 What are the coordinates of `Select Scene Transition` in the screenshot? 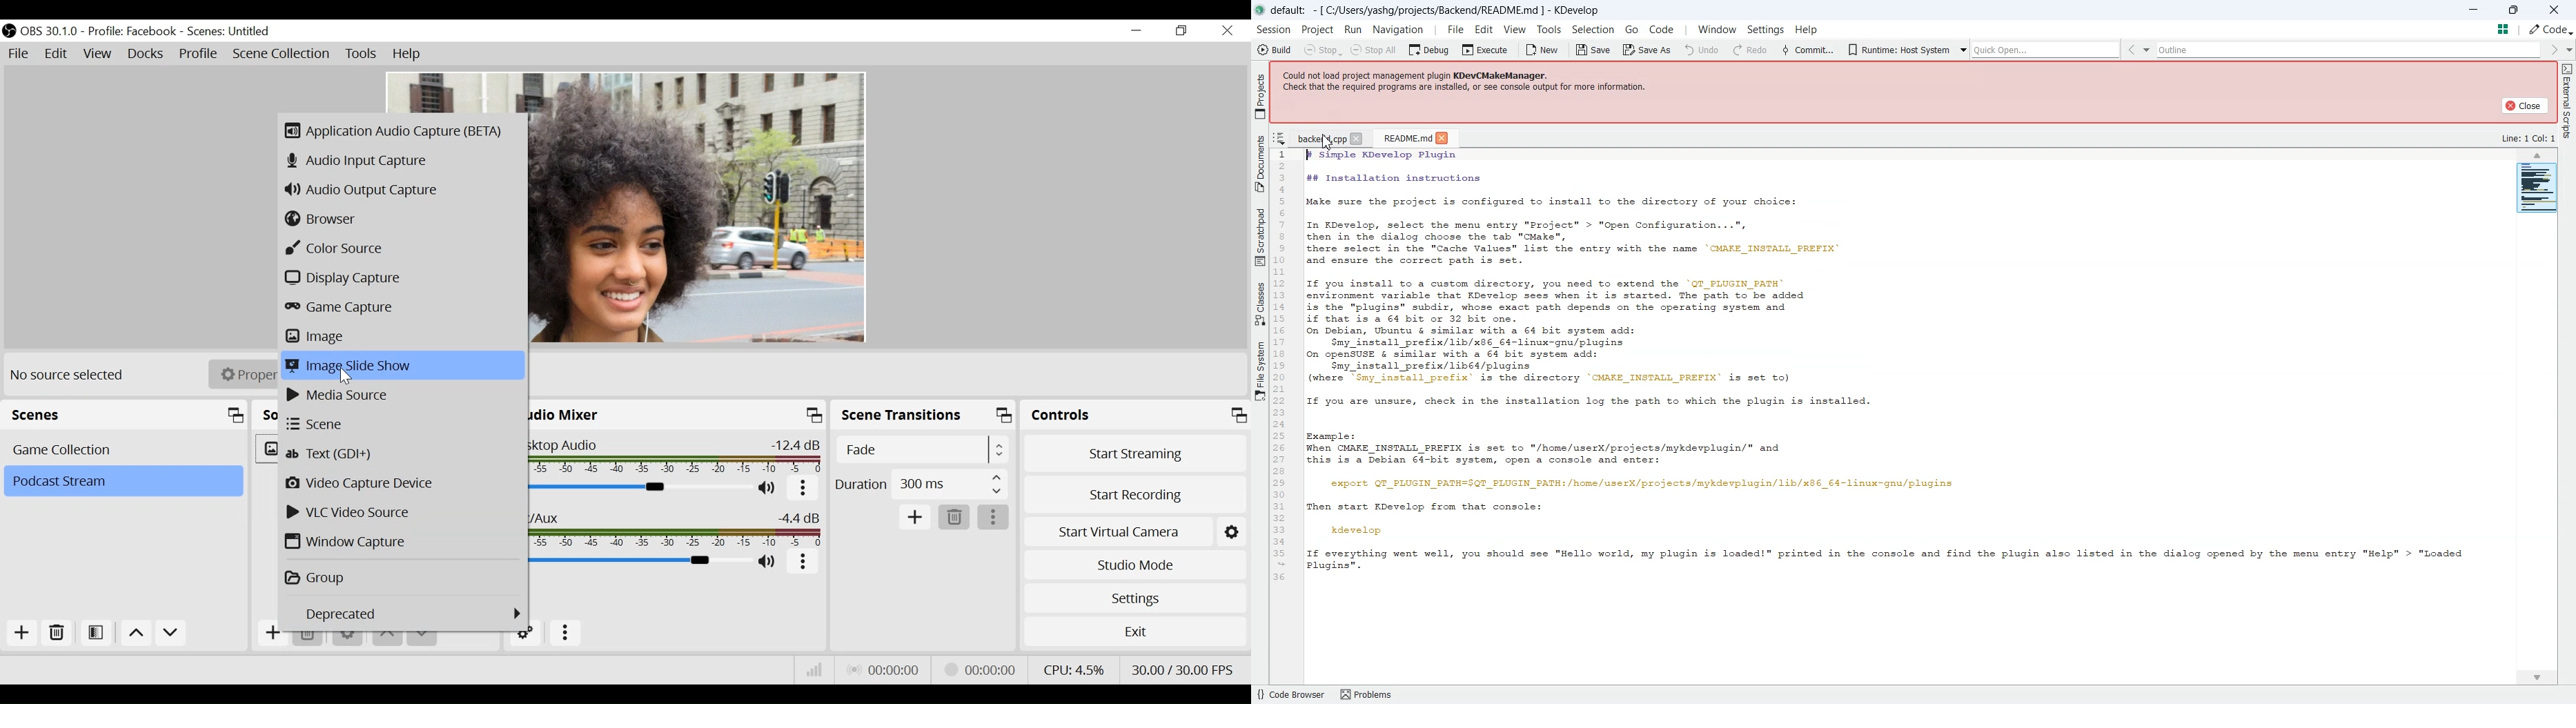 It's located at (924, 450).